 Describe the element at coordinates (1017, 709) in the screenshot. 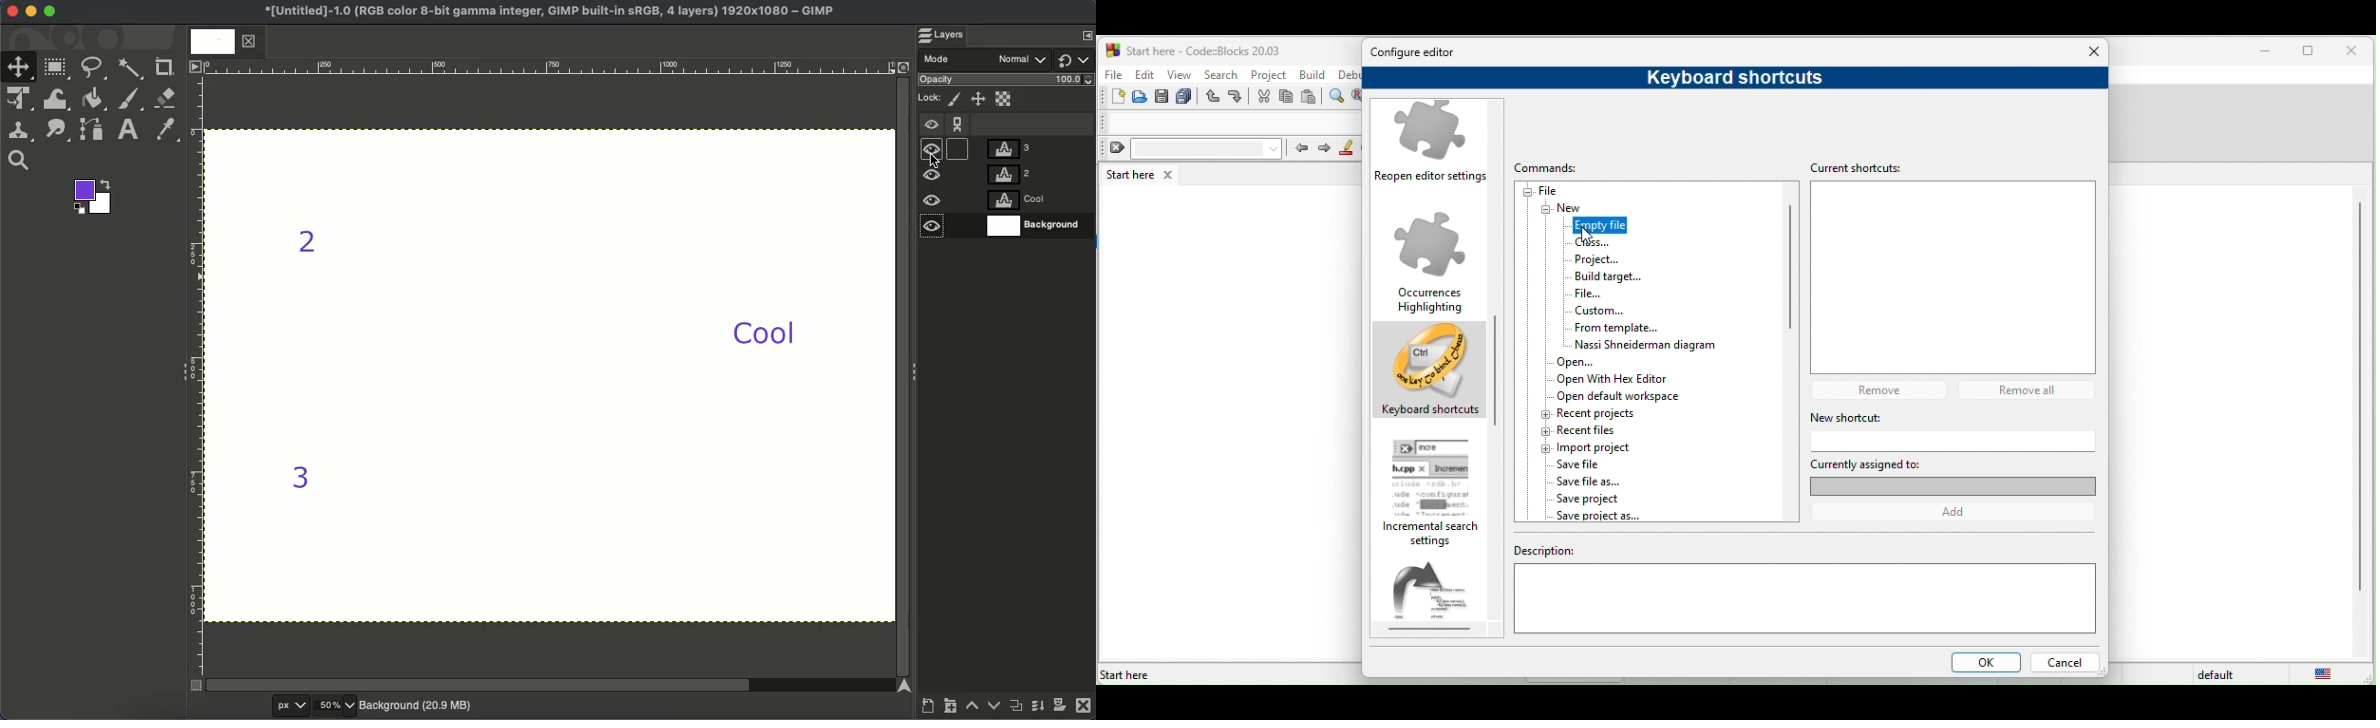

I see `Duplicate` at that location.